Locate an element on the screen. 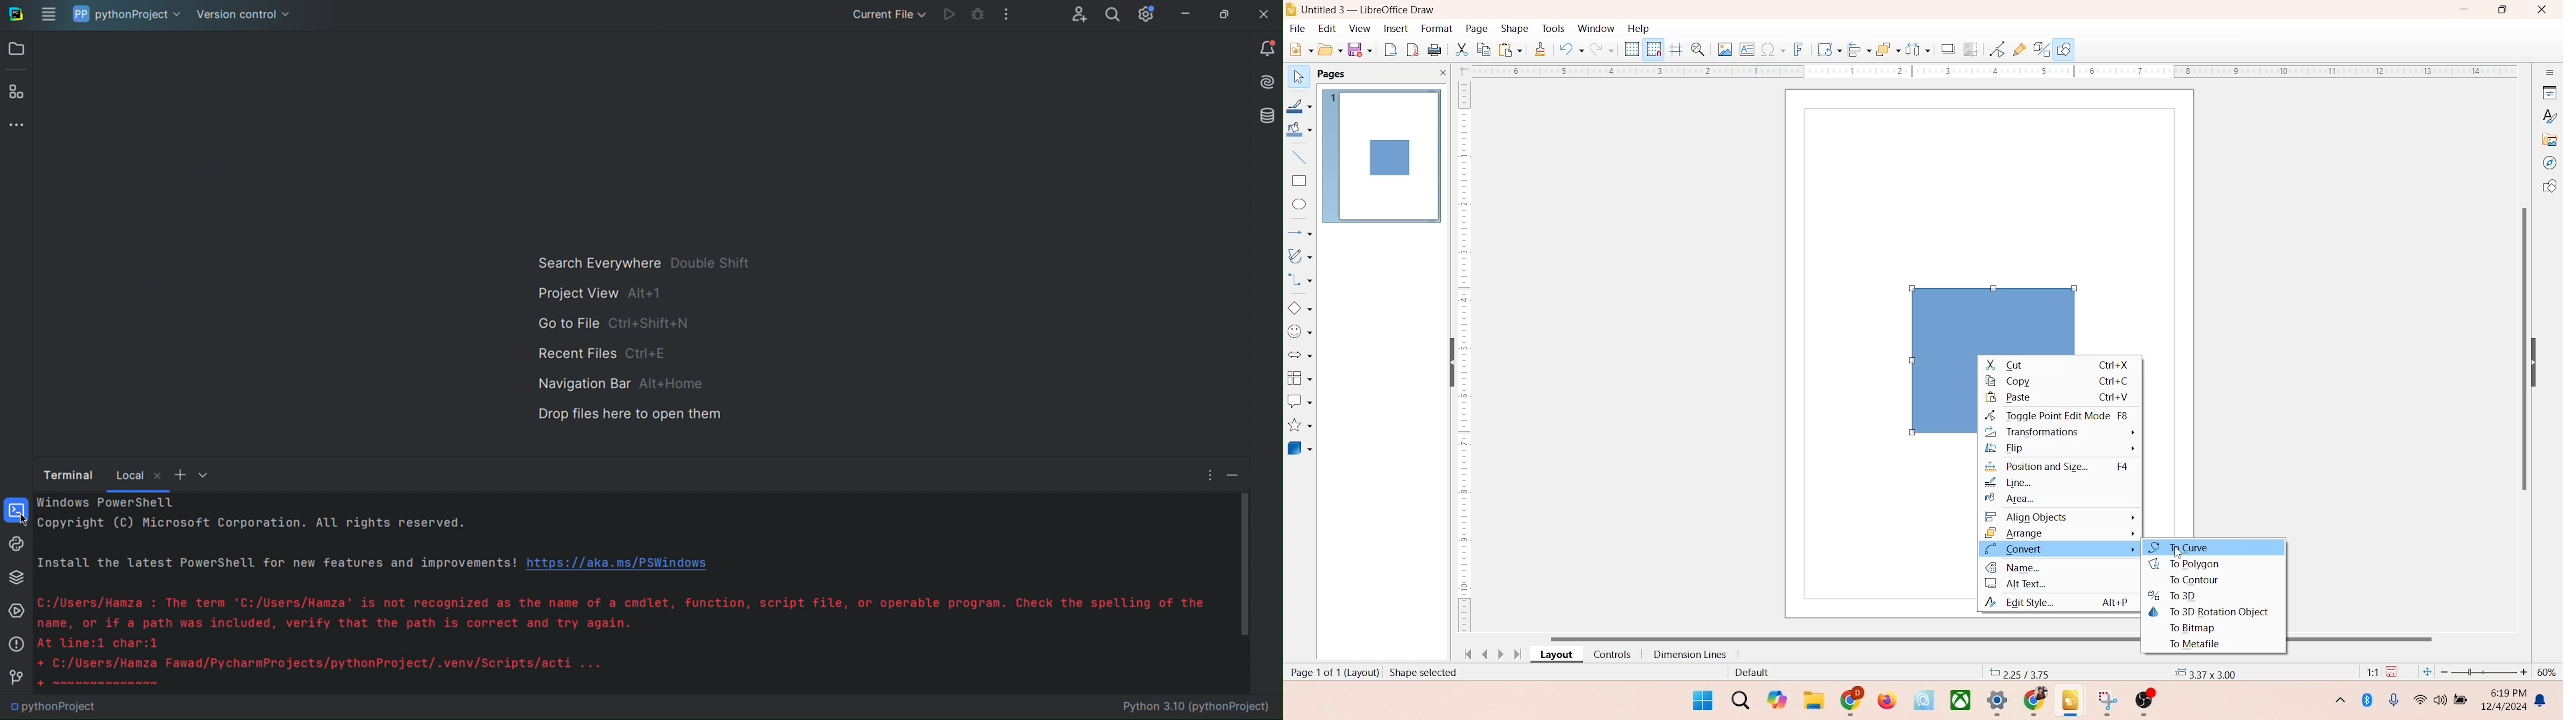  point edit mode is located at coordinates (1997, 48).